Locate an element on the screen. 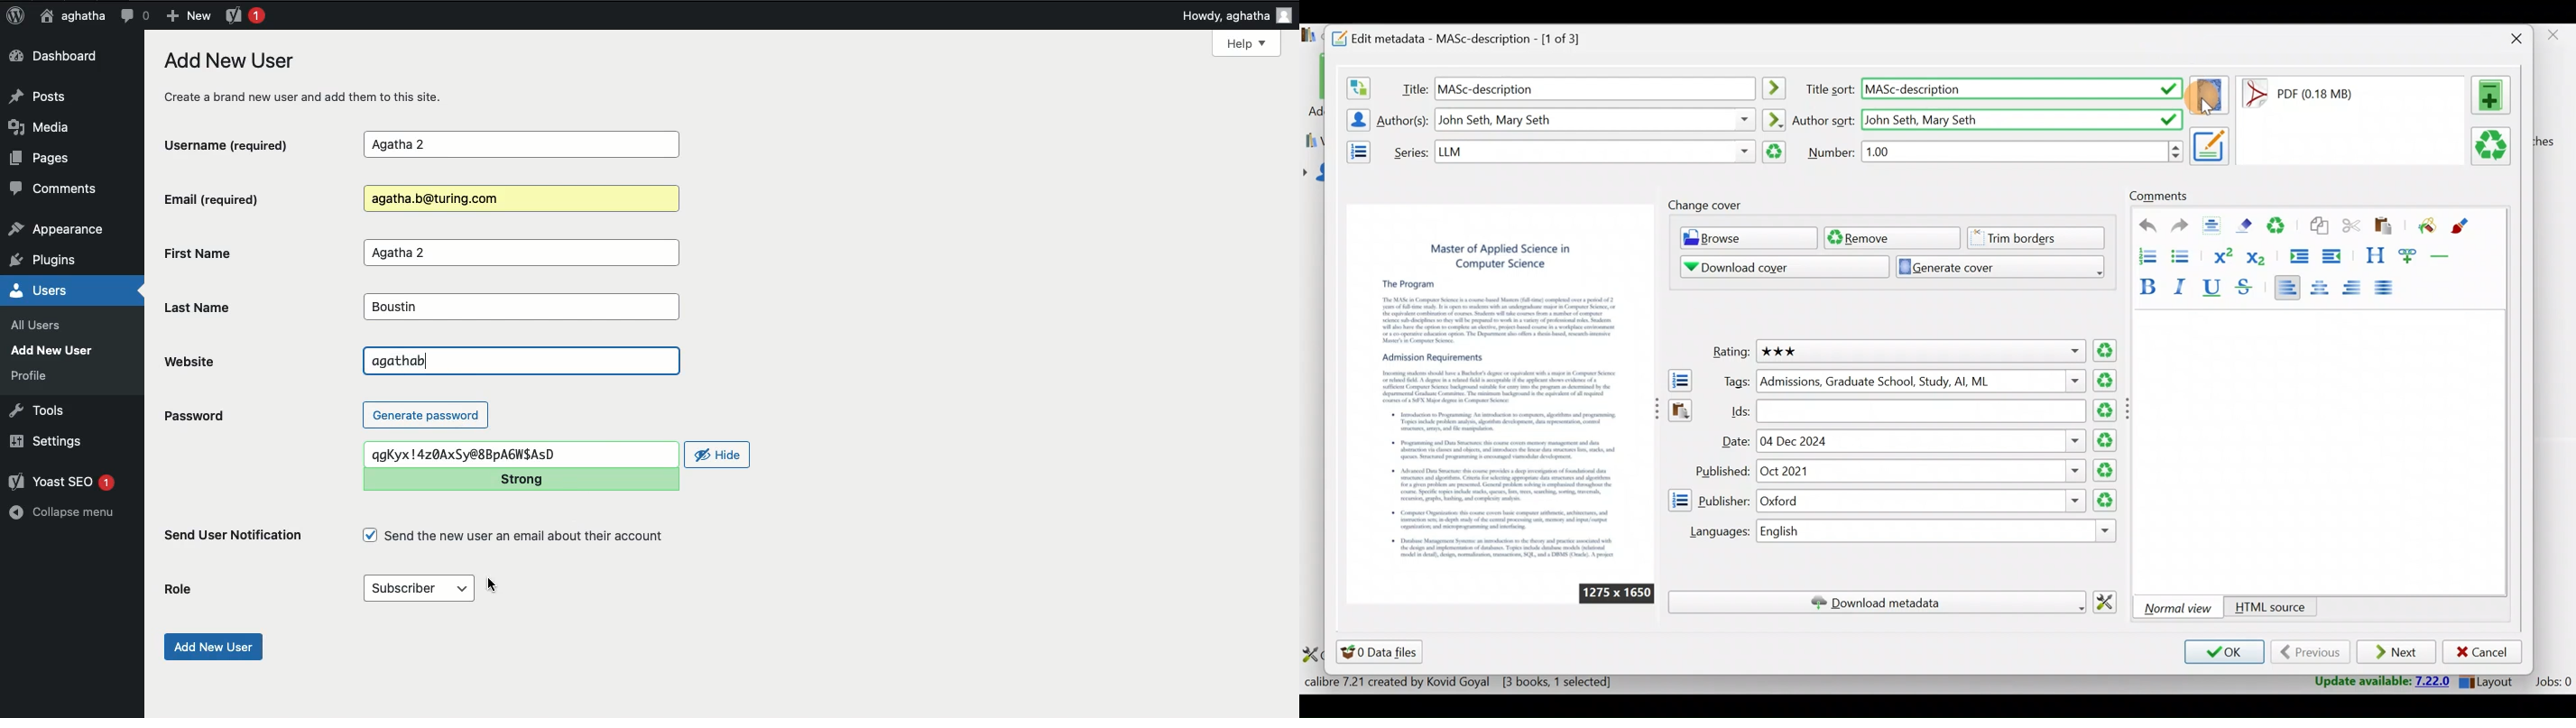  appearance is located at coordinates (57, 231).